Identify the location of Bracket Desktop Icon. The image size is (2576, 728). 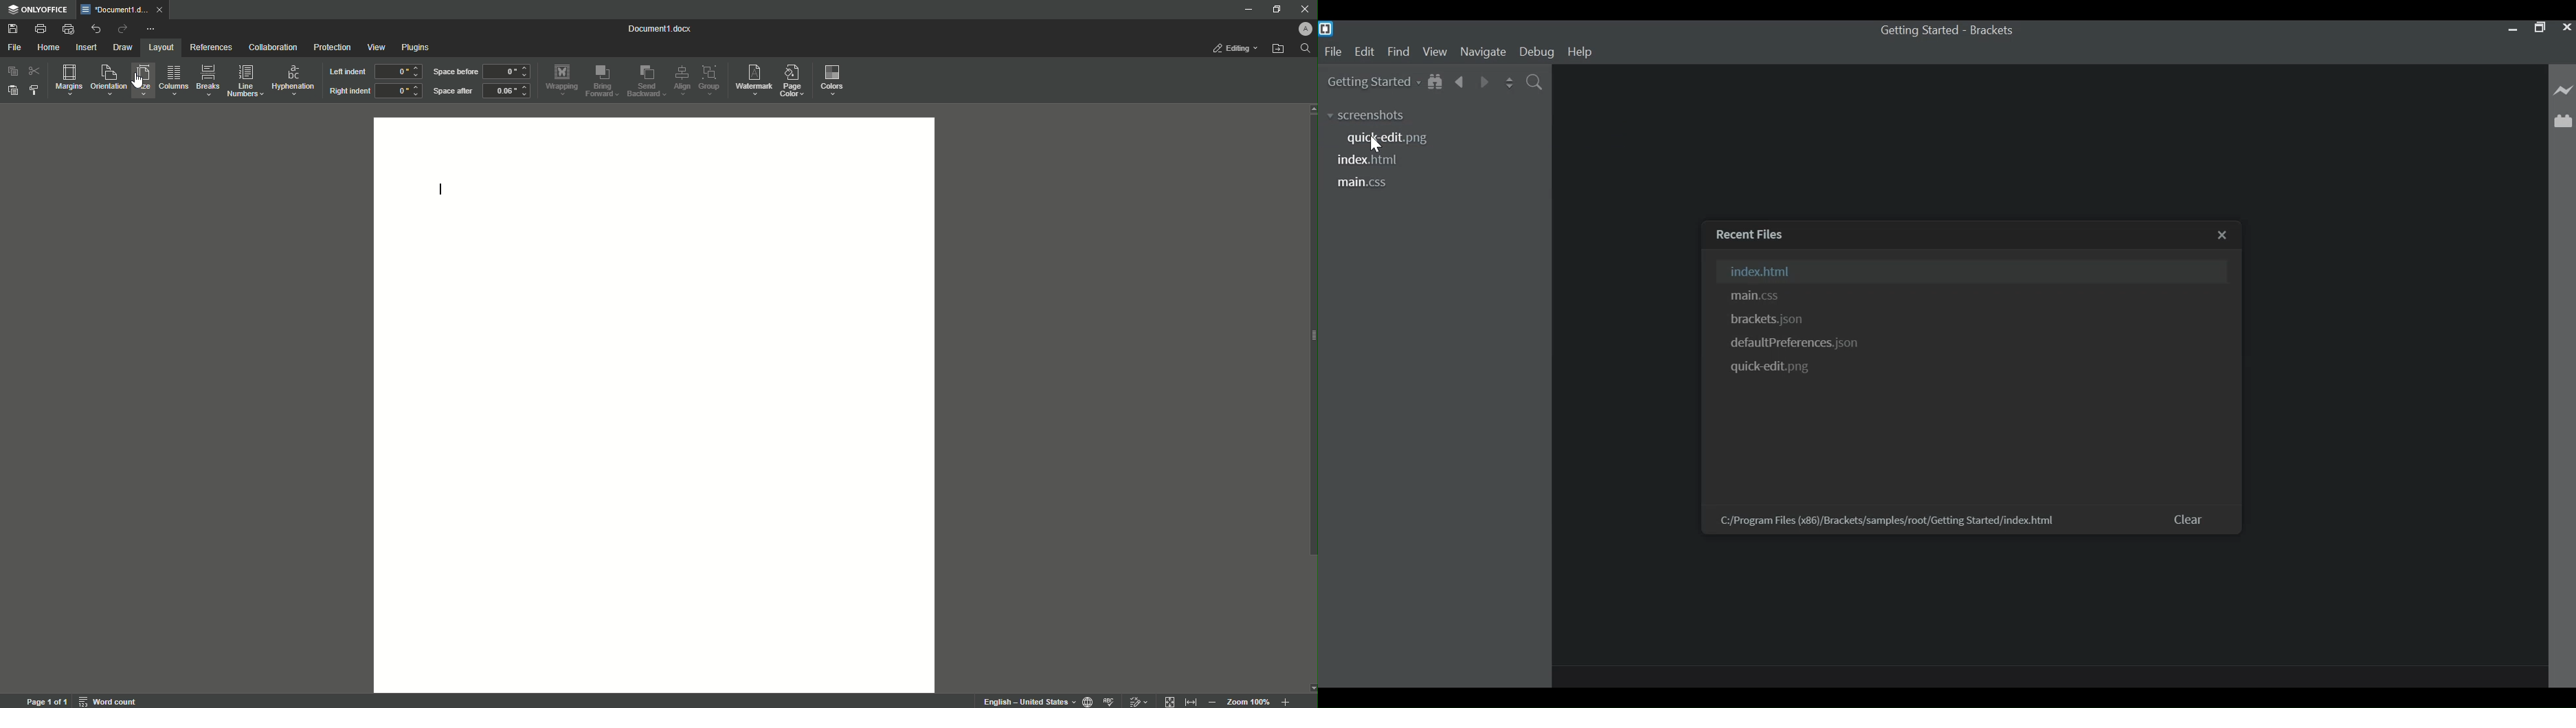
(1327, 28).